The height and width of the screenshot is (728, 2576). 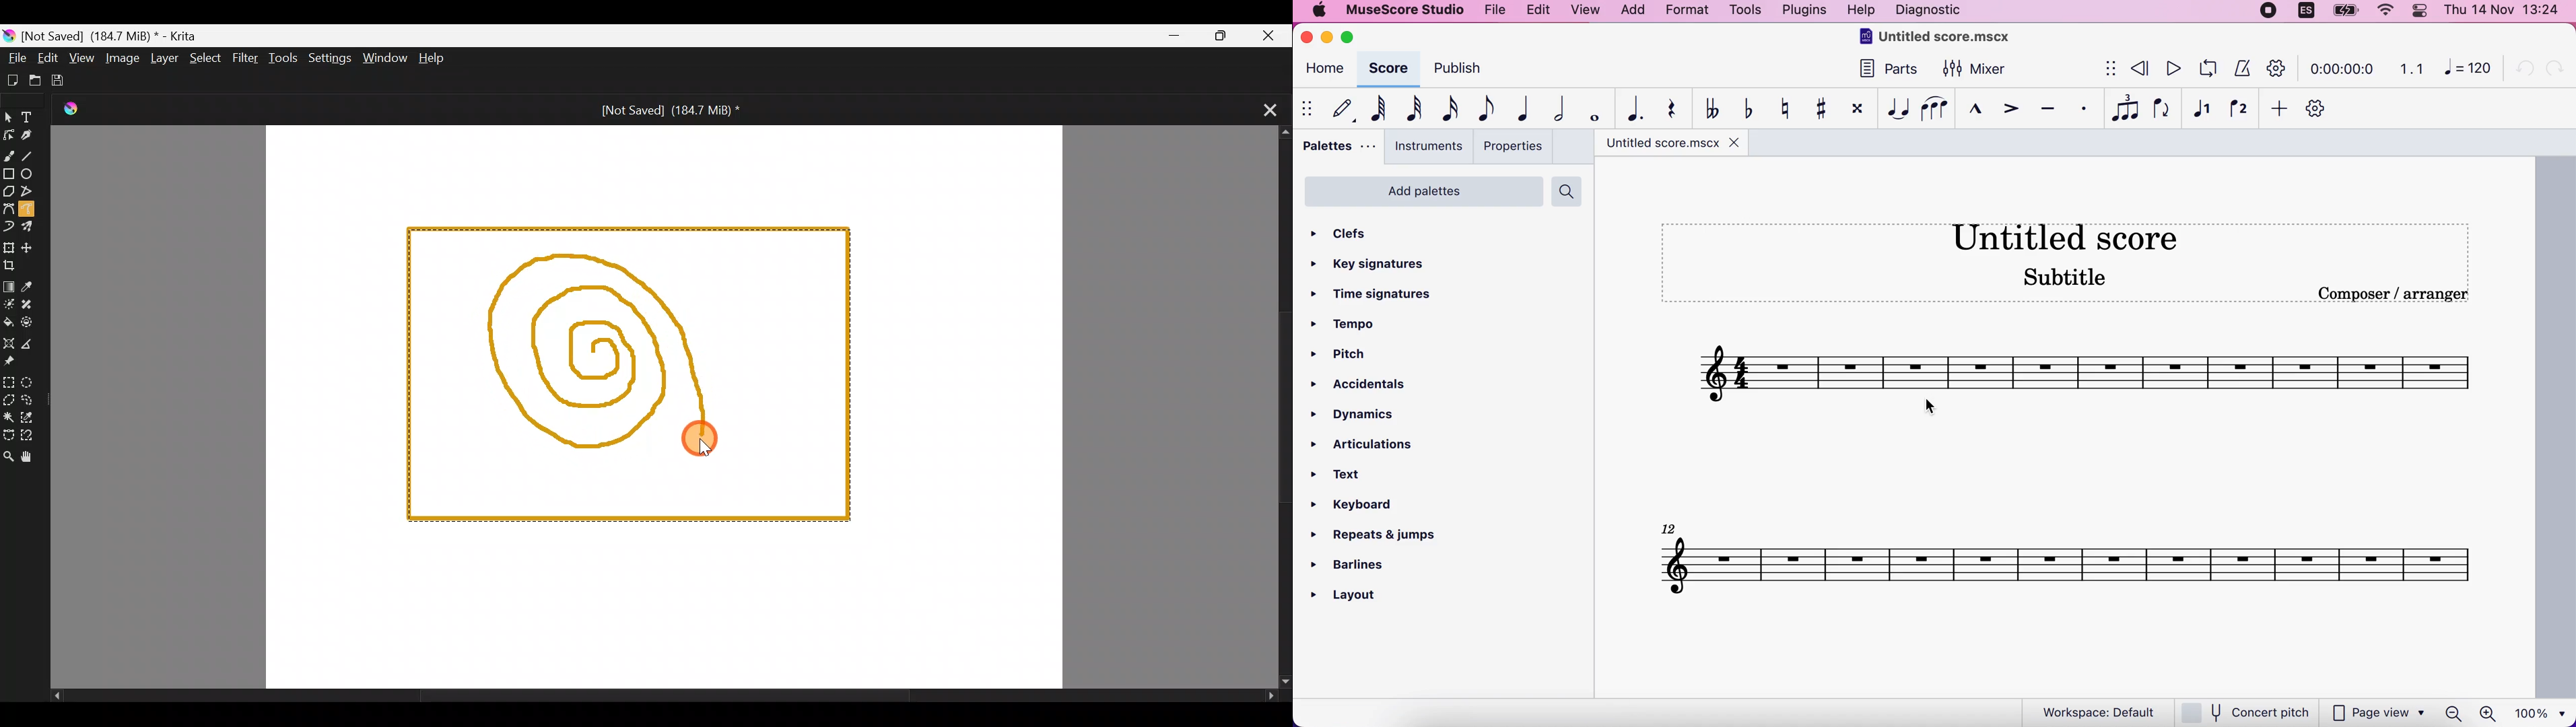 What do you see at coordinates (2419, 12) in the screenshot?
I see `panel control` at bounding box center [2419, 12].